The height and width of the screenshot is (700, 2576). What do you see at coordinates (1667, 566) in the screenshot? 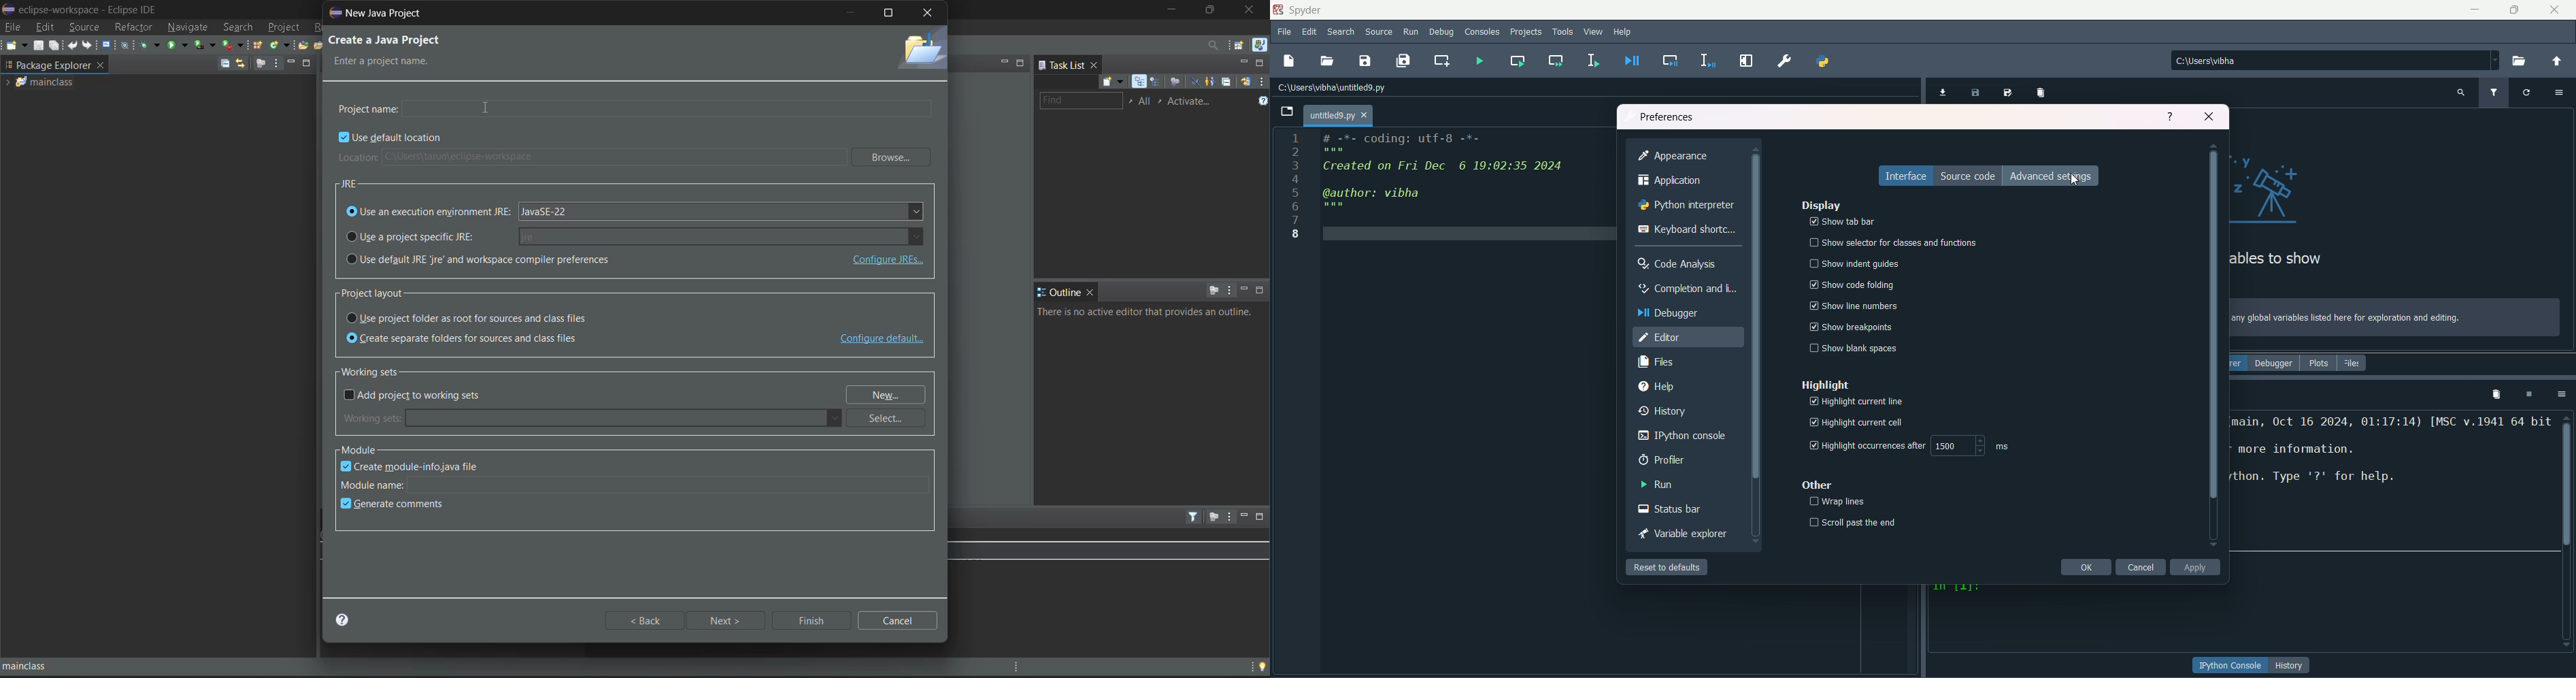
I see `reset to default` at bounding box center [1667, 566].